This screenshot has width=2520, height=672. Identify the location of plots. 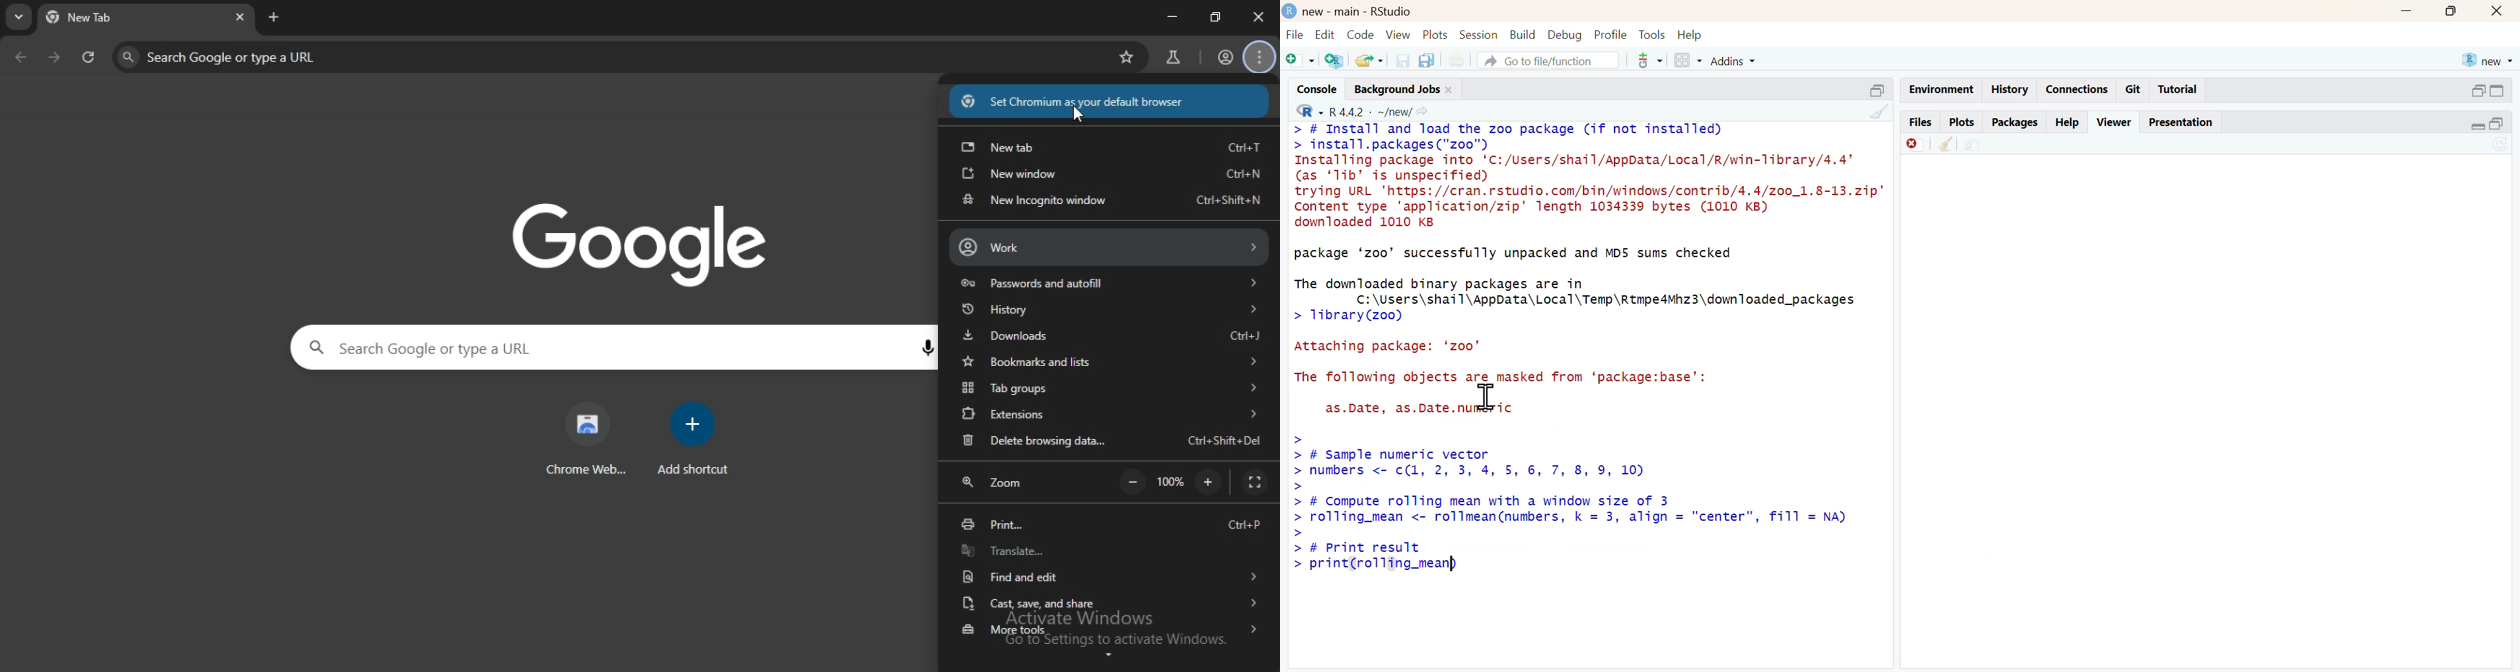
(1962, 122).